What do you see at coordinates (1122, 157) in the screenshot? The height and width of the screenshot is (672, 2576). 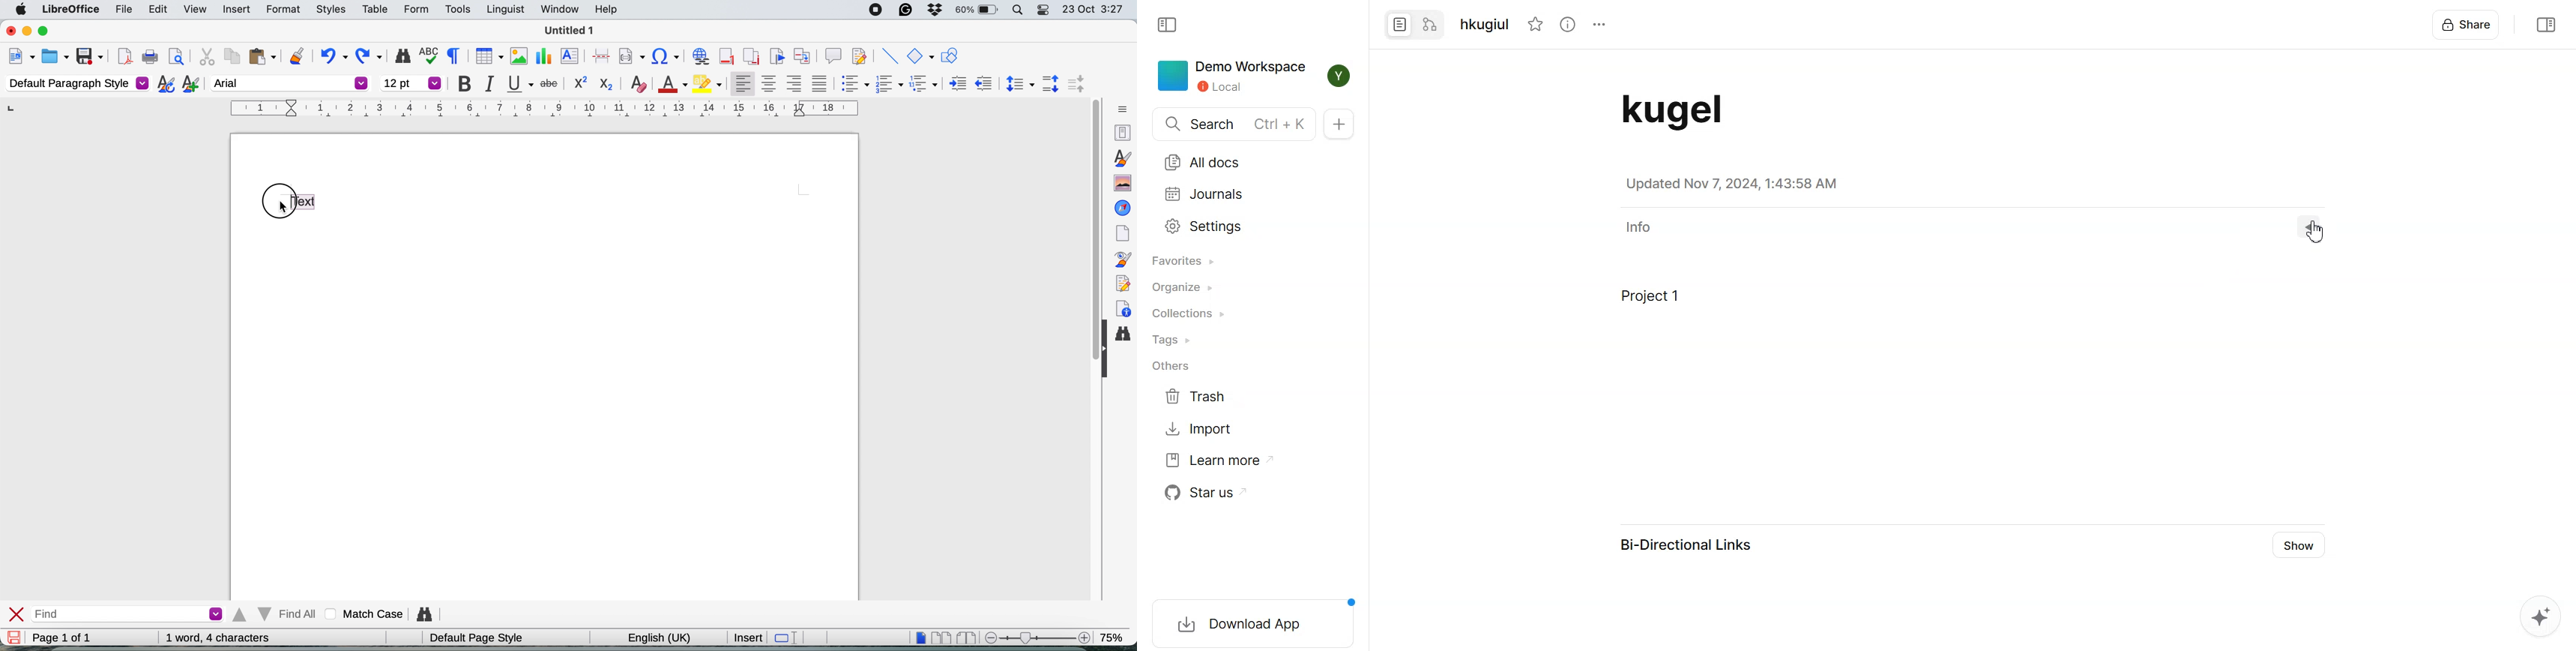 I see `styles` at bounding box center [1122, 157].